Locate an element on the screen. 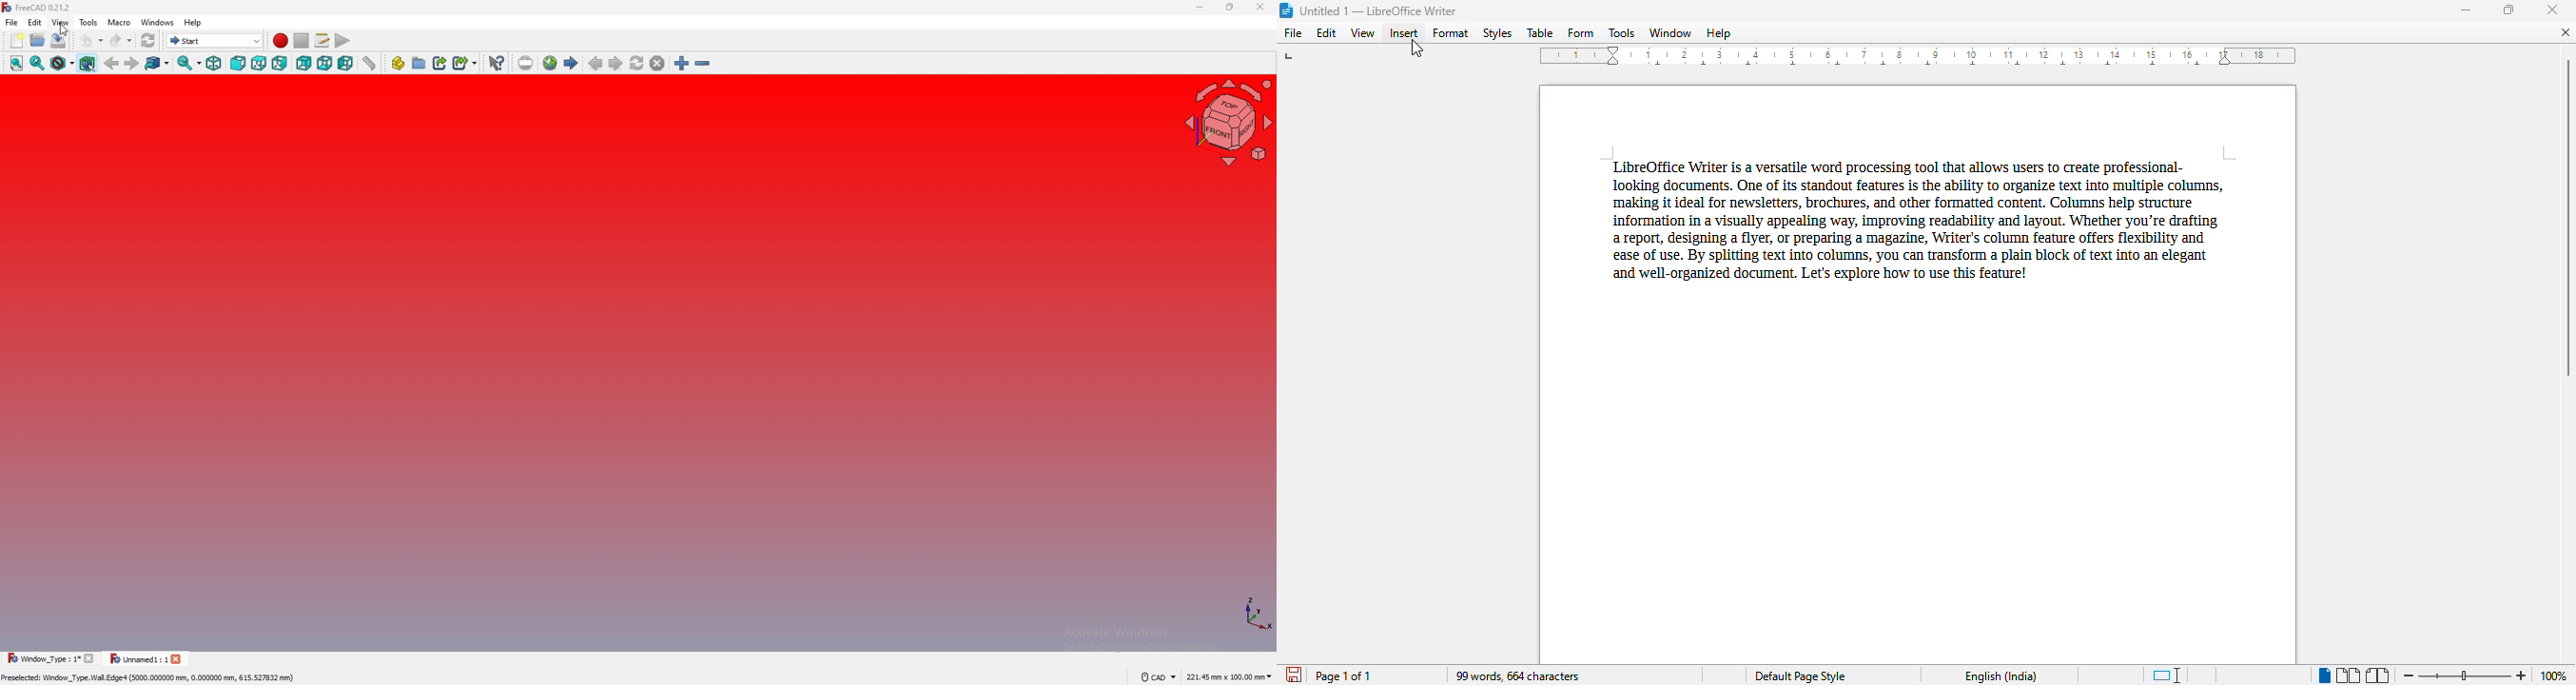  draw style is located at coordinates (63, 63).